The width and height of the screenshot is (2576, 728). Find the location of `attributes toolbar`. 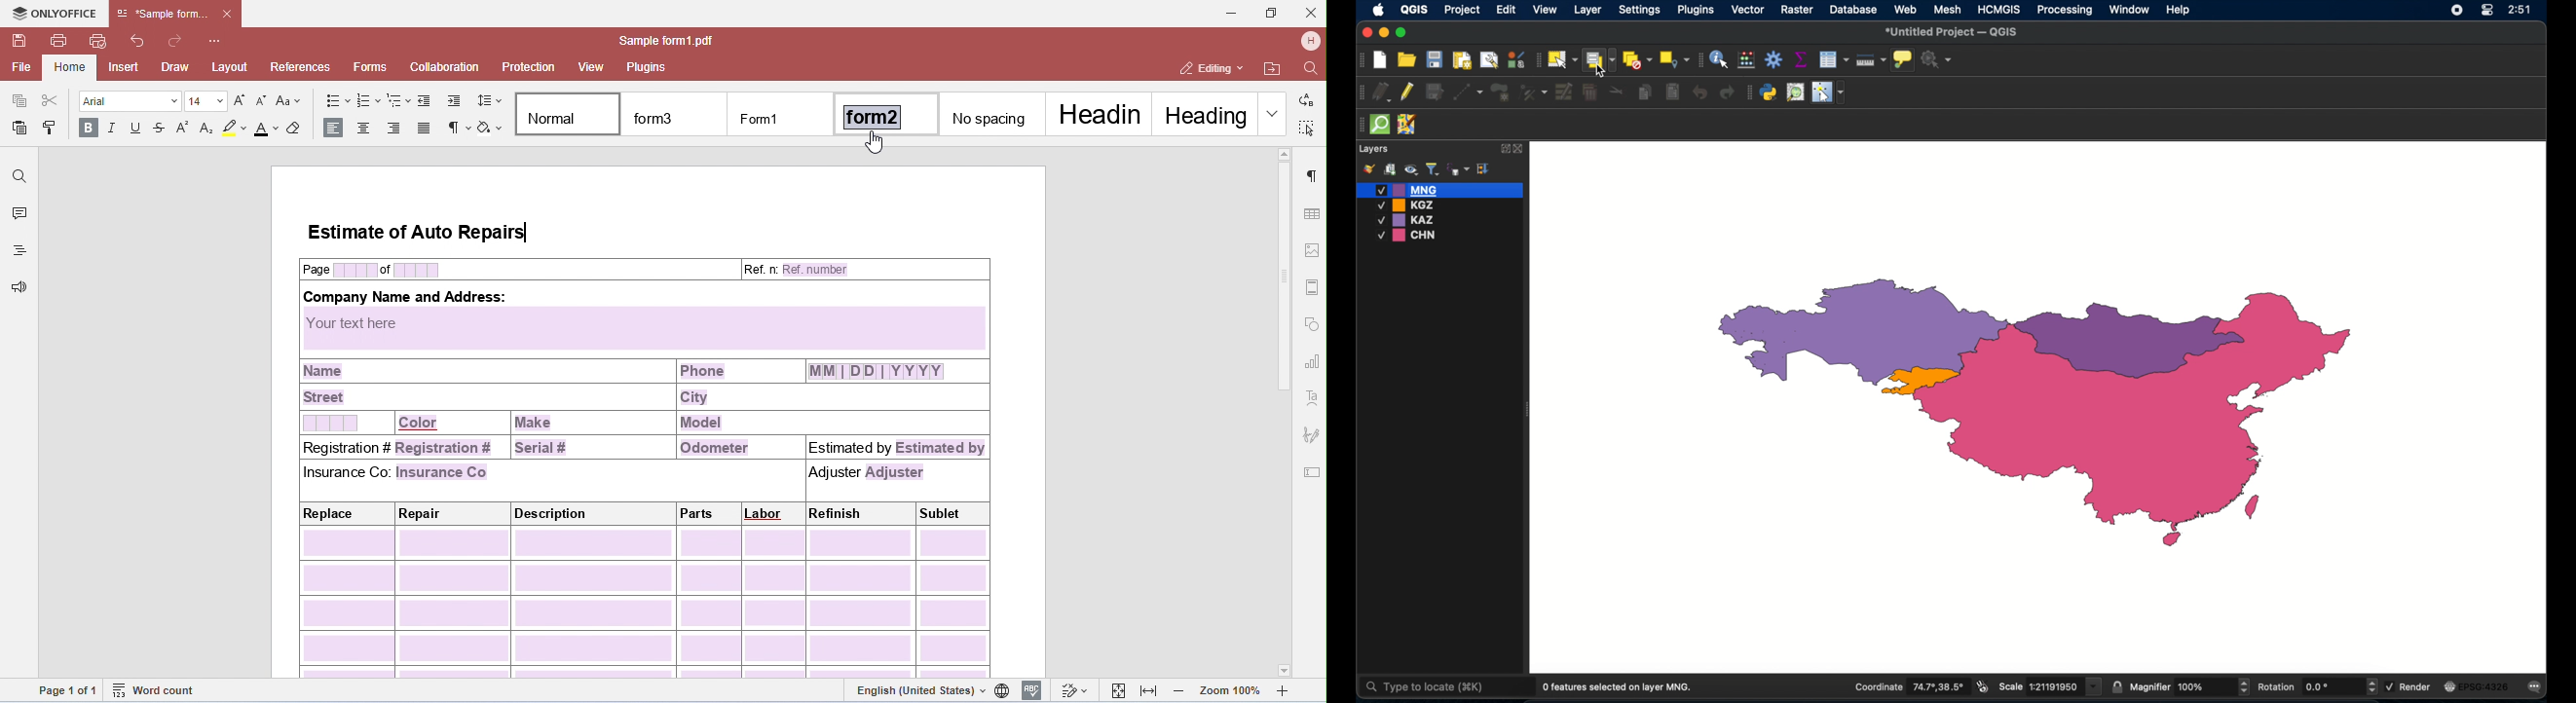

attributes toolbar is located at coordinates (1700, 60).